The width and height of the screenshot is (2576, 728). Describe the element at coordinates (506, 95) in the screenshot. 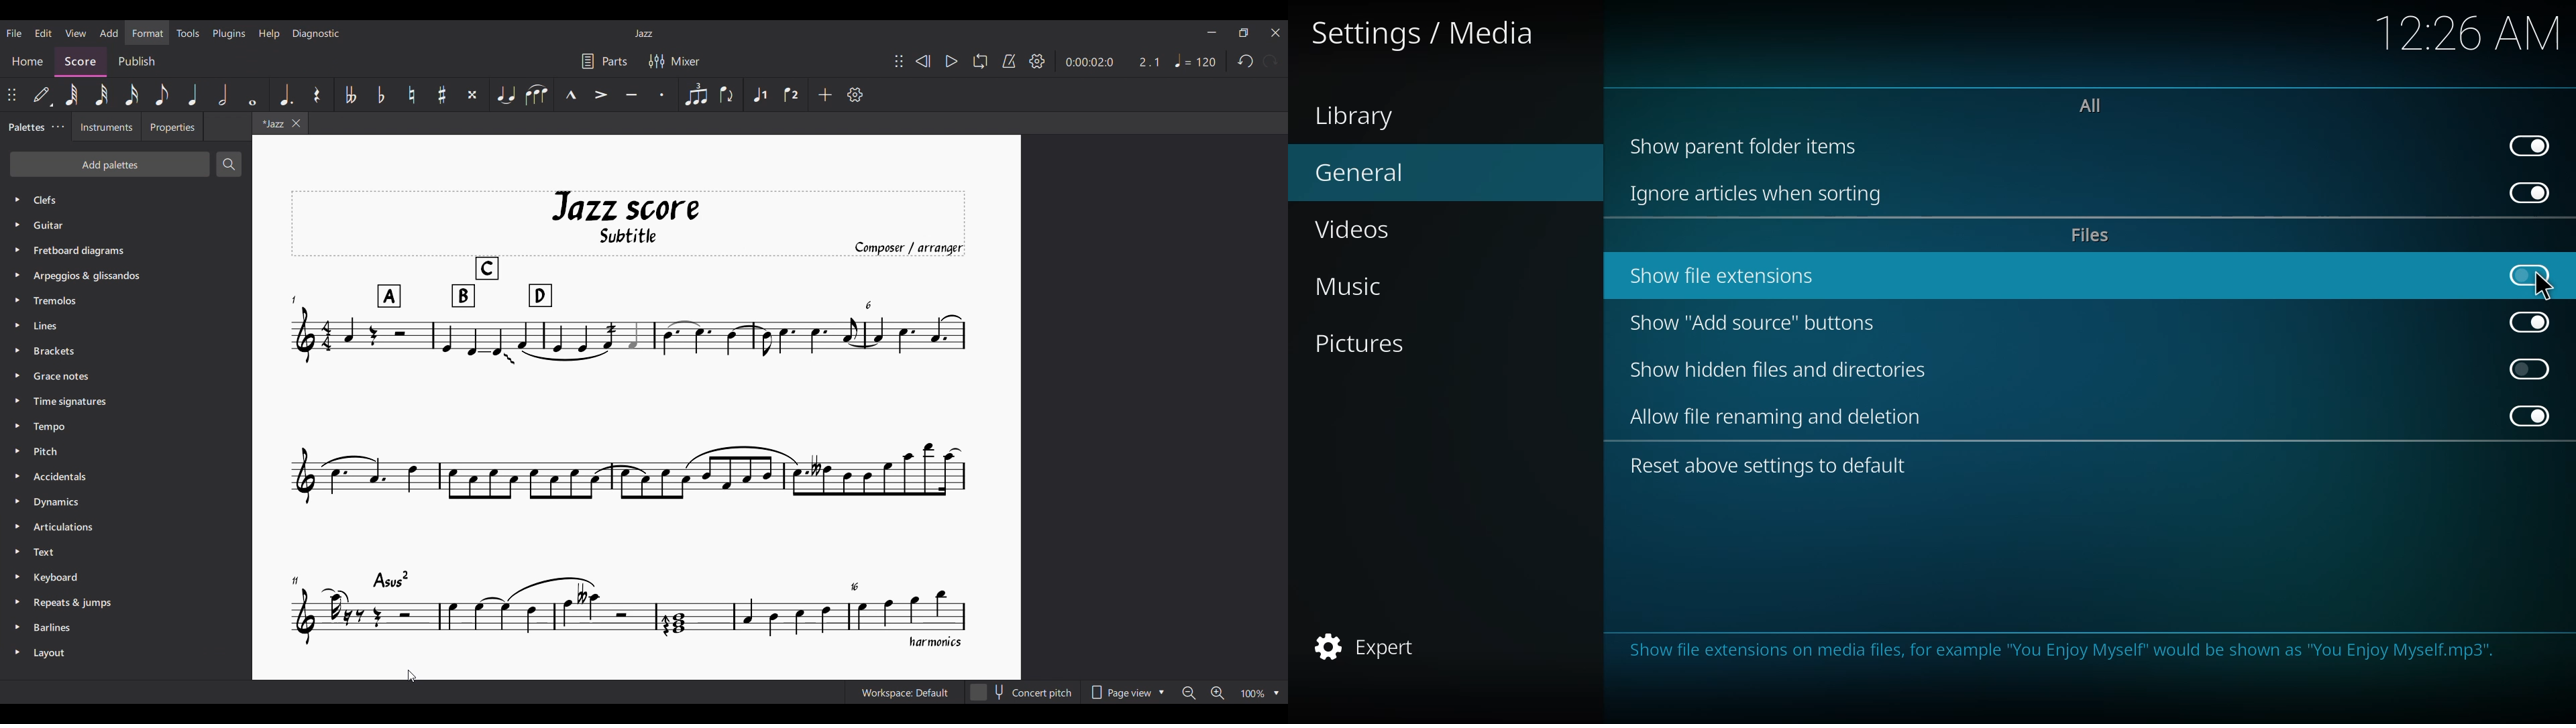

I see `Tie` at that location.